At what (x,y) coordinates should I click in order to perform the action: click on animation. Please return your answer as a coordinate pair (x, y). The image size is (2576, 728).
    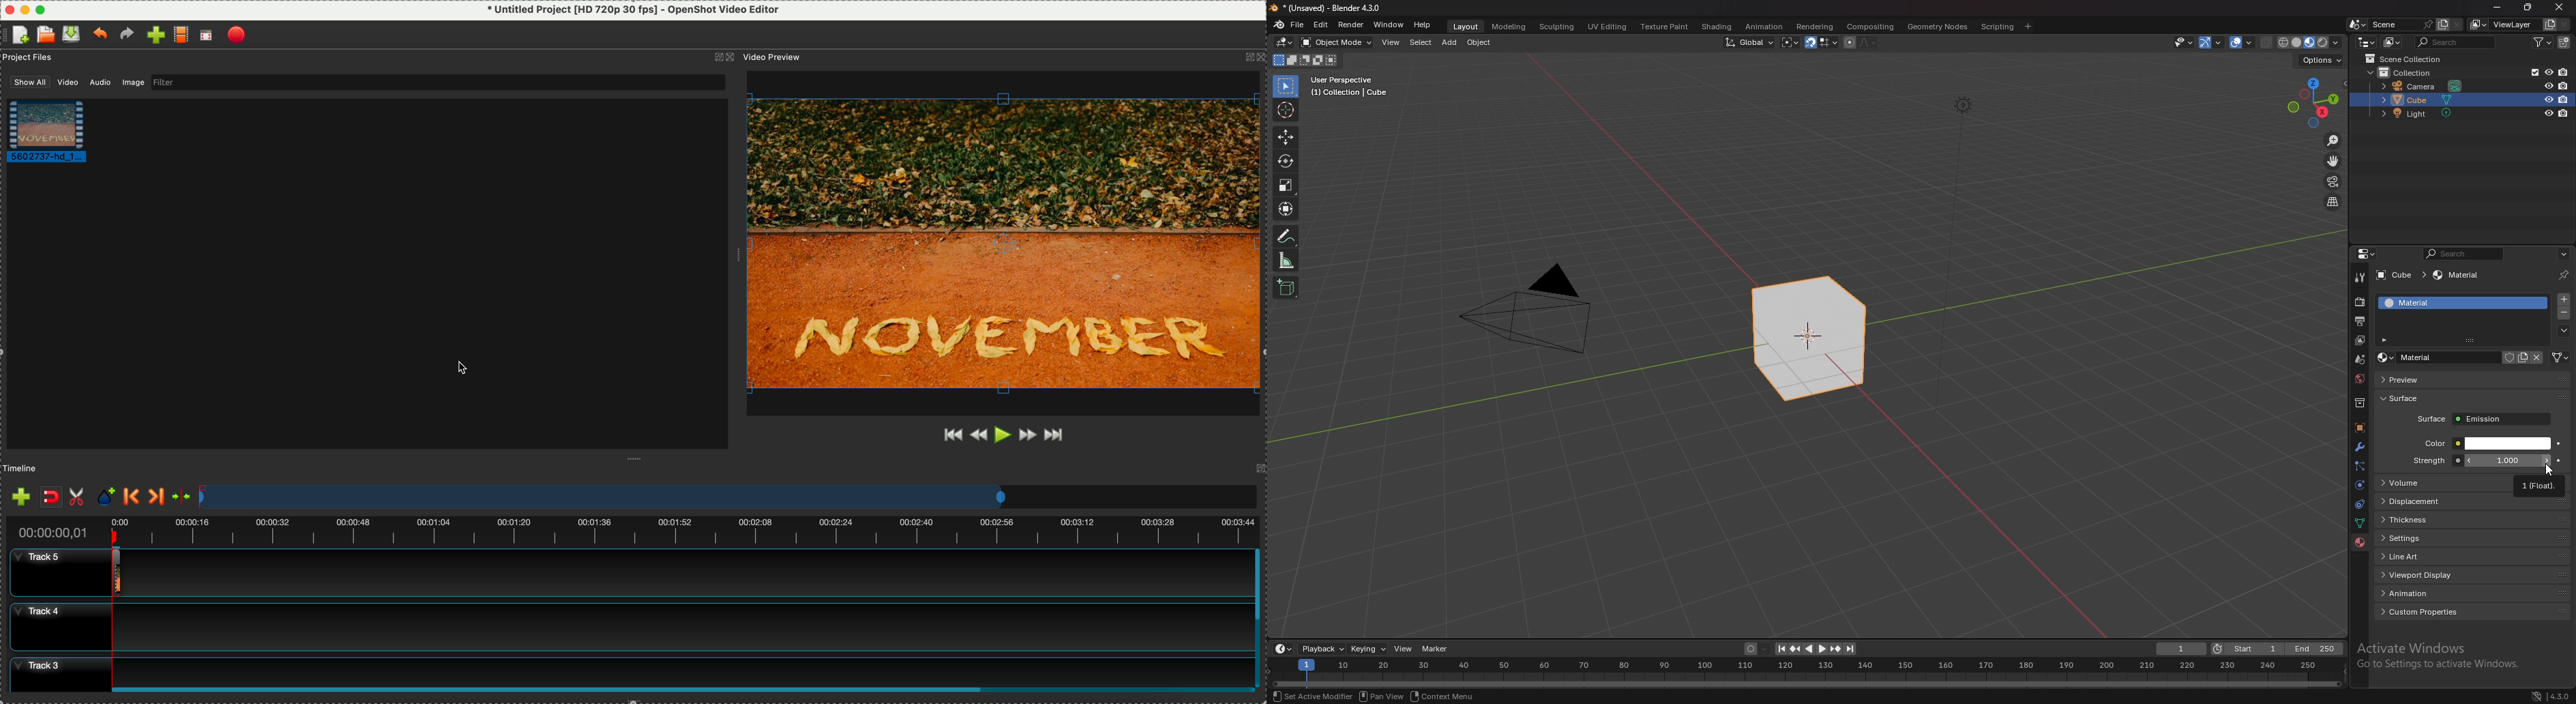
    Looking at the image, I should click on (1763, 27).